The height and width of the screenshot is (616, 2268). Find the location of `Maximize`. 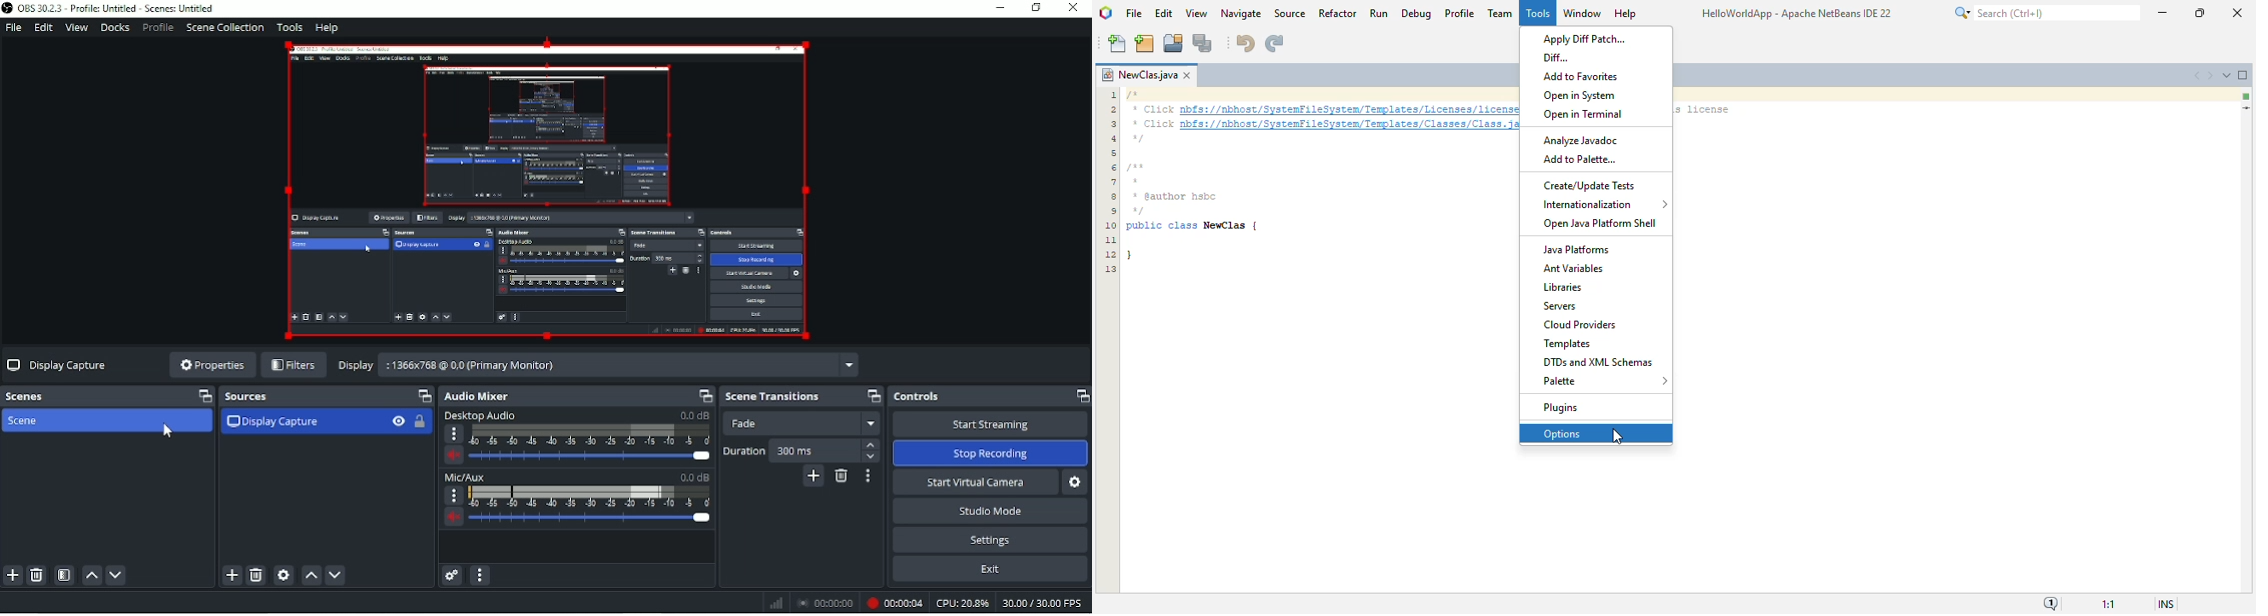

Maximize is located at coordinates (702, 395).